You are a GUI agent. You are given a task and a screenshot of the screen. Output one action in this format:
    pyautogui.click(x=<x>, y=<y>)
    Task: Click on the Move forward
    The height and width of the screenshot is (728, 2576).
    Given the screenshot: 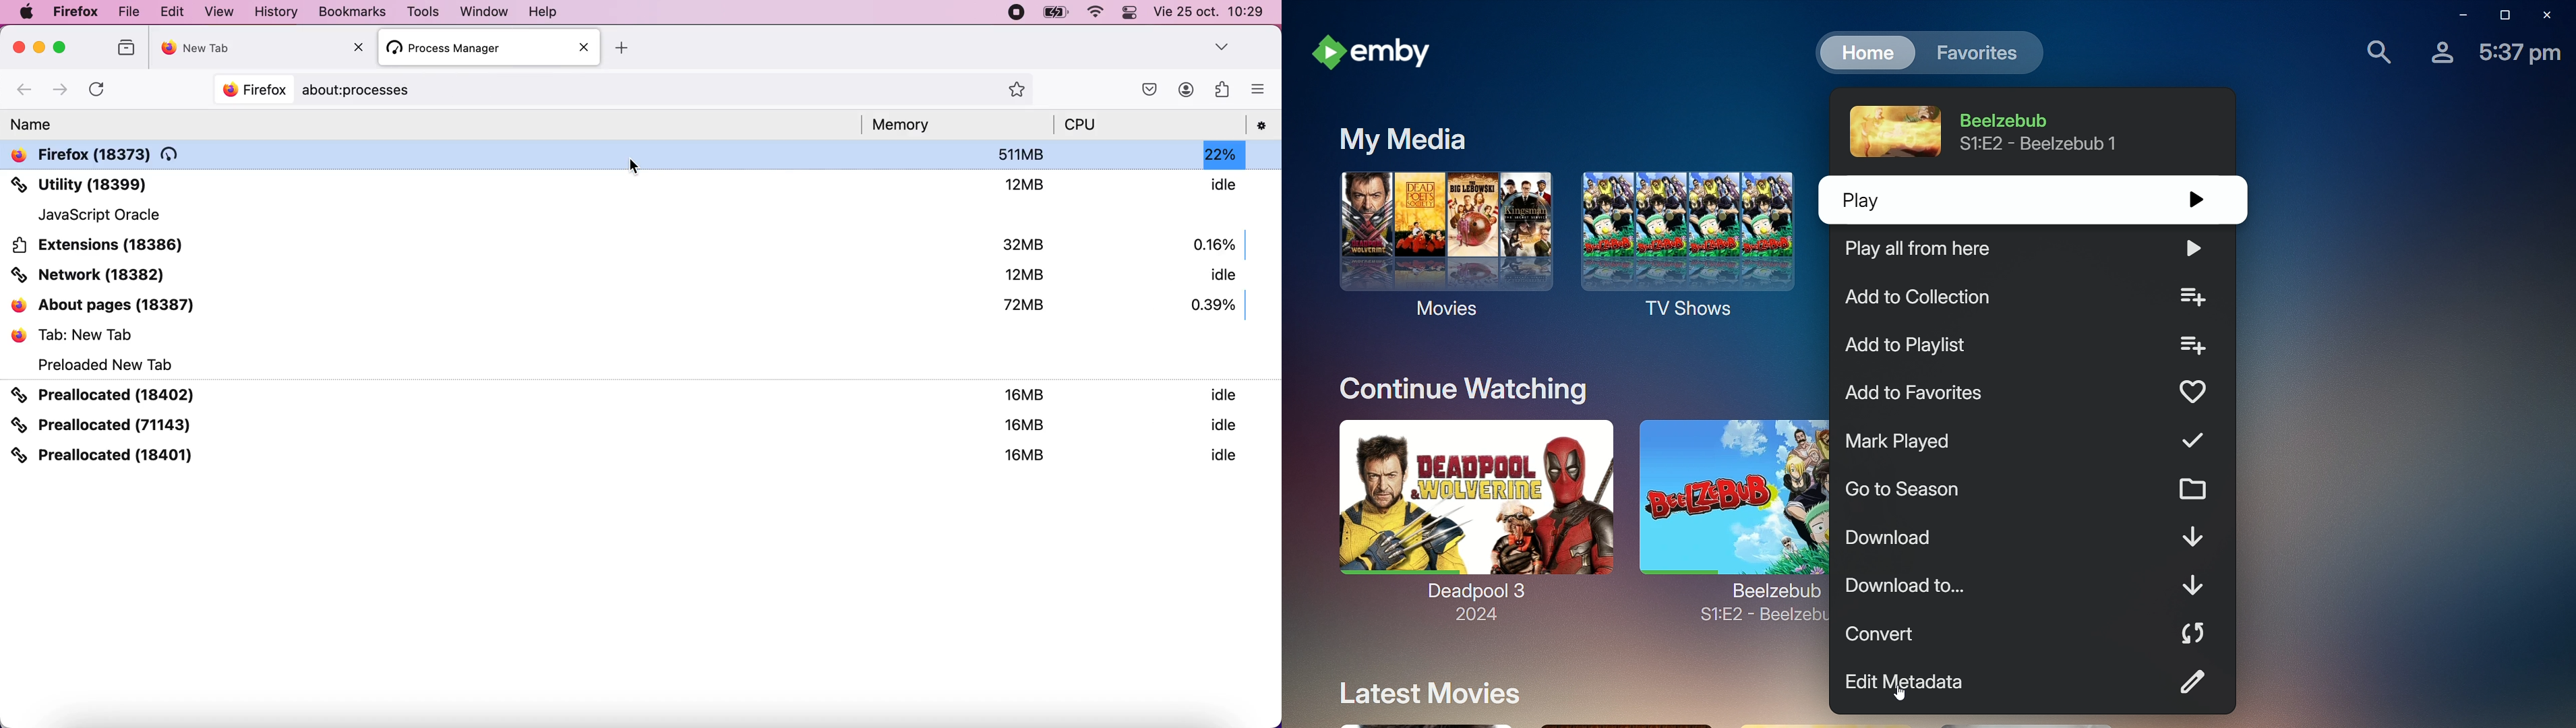 What is the action you would take?
    pyautogui.click(x=60, y=91)
    